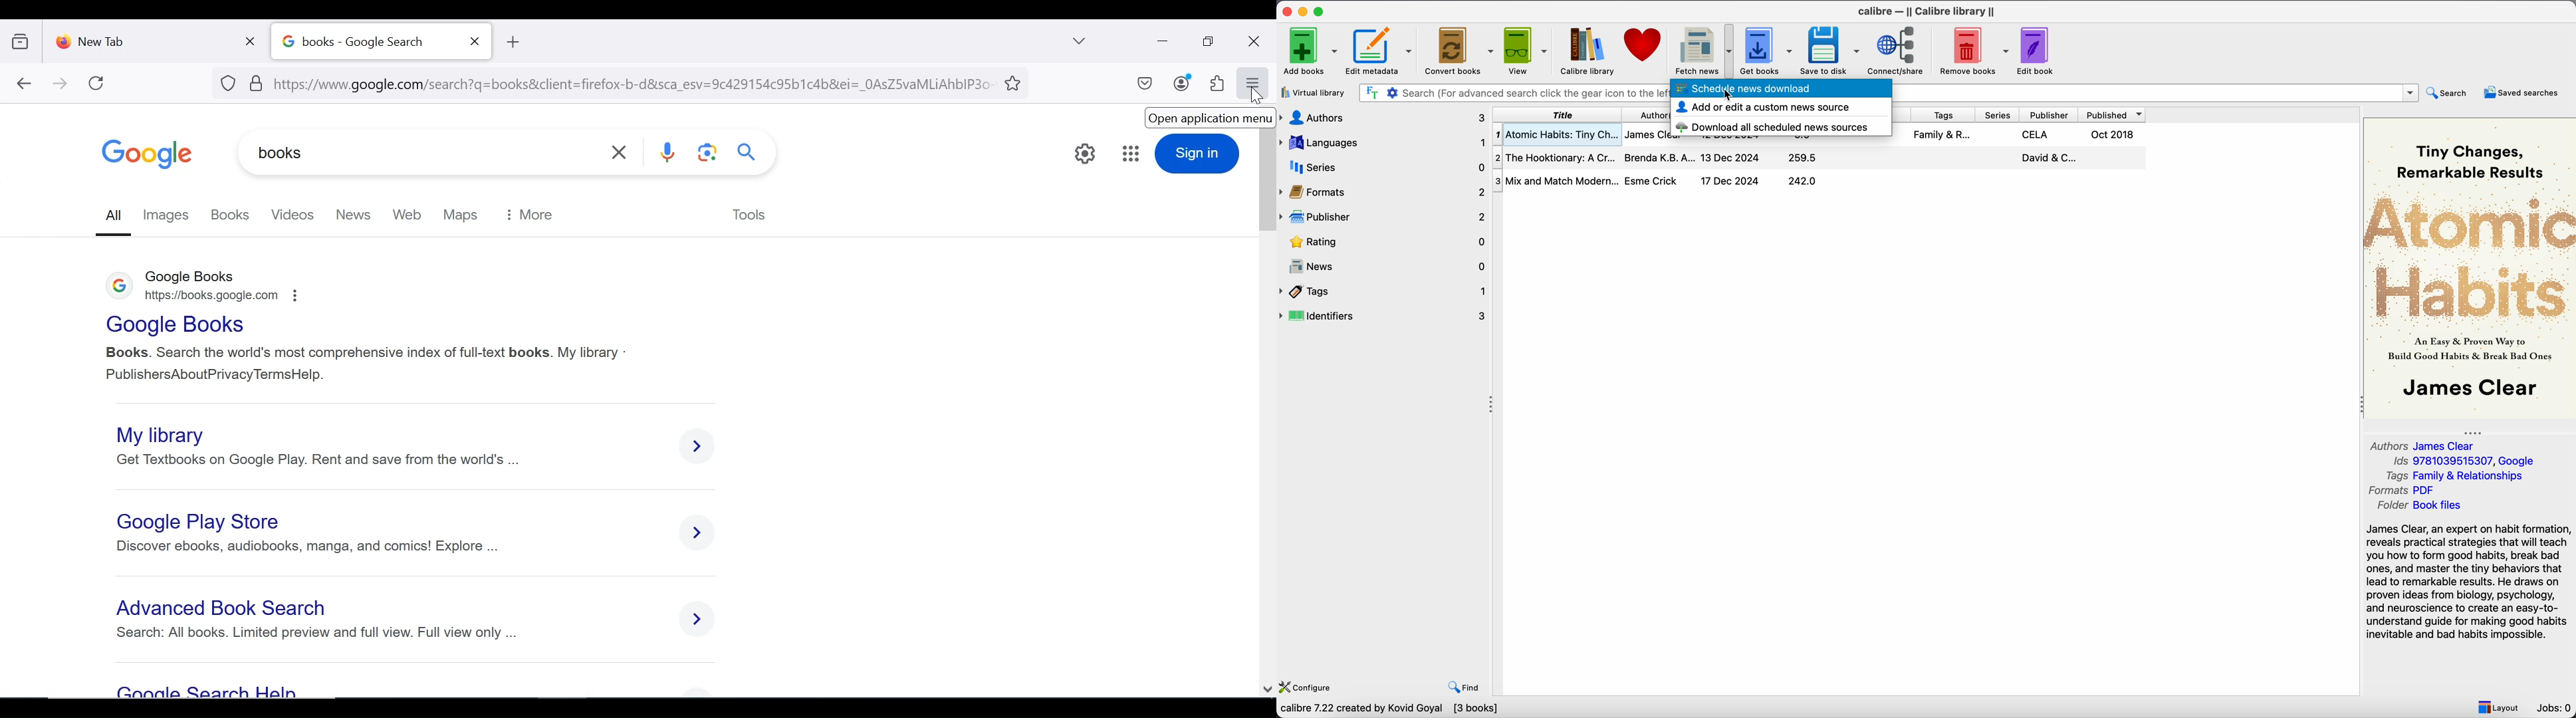 The width and height of the screenshot is (2576, 728). What do you see at coordinates (748, 151) in the screenshot?
I see `search` at bounding box center [748, 151].